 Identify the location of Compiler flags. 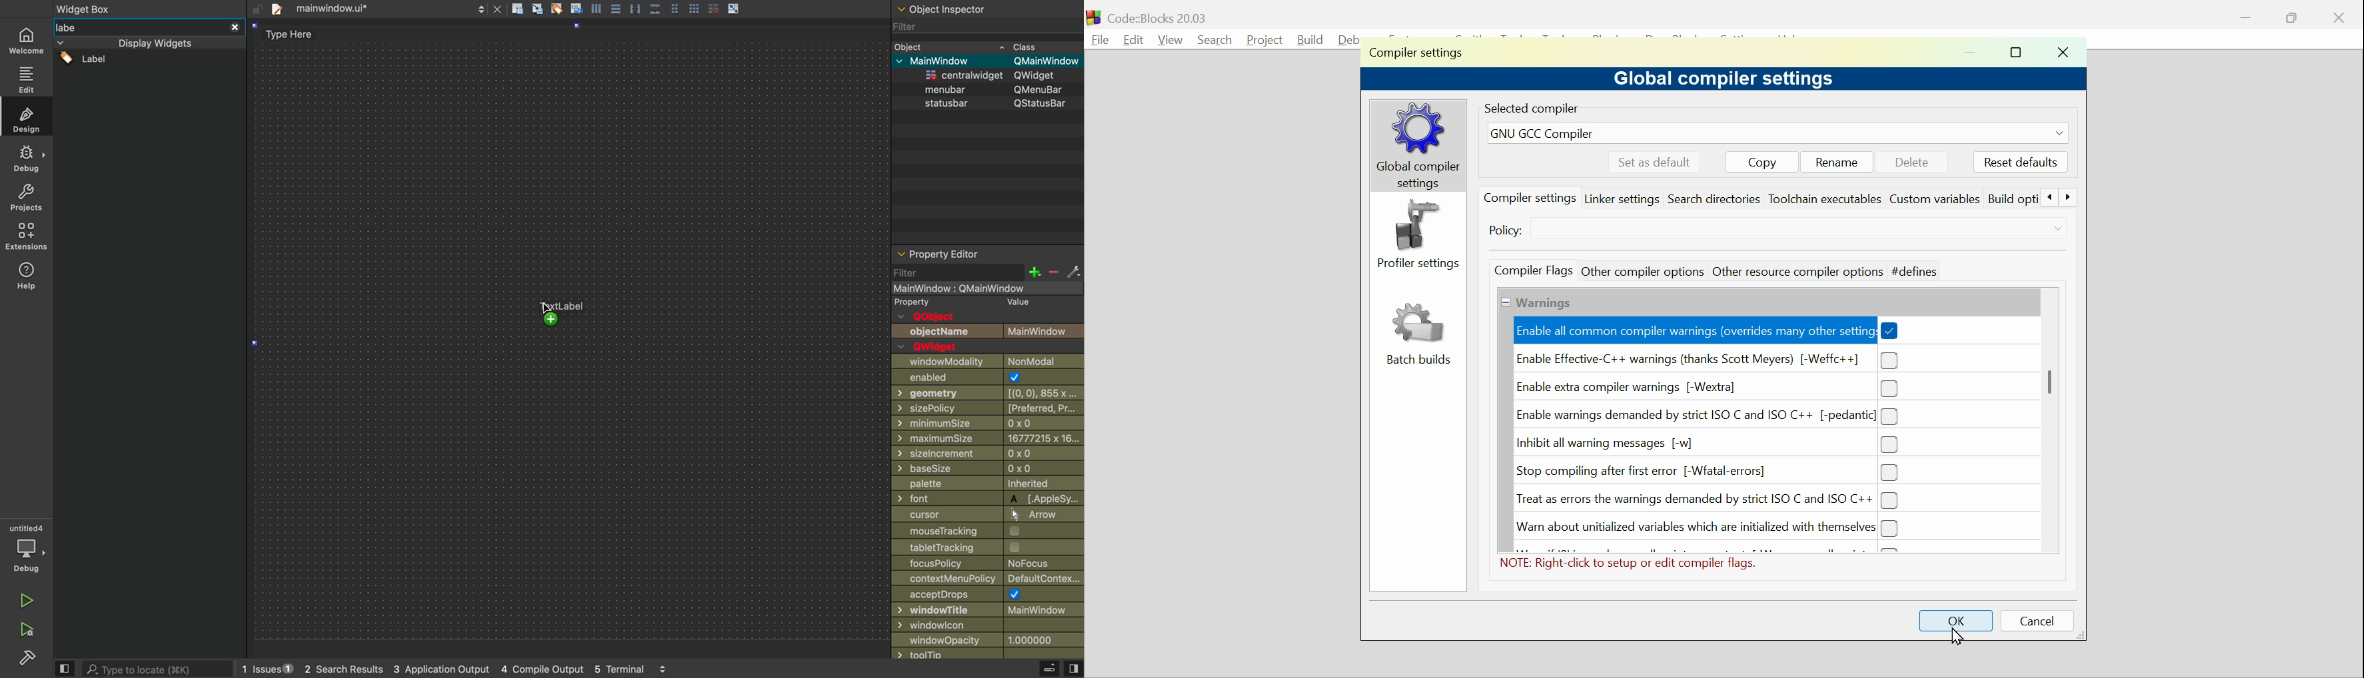
(1533, 270).